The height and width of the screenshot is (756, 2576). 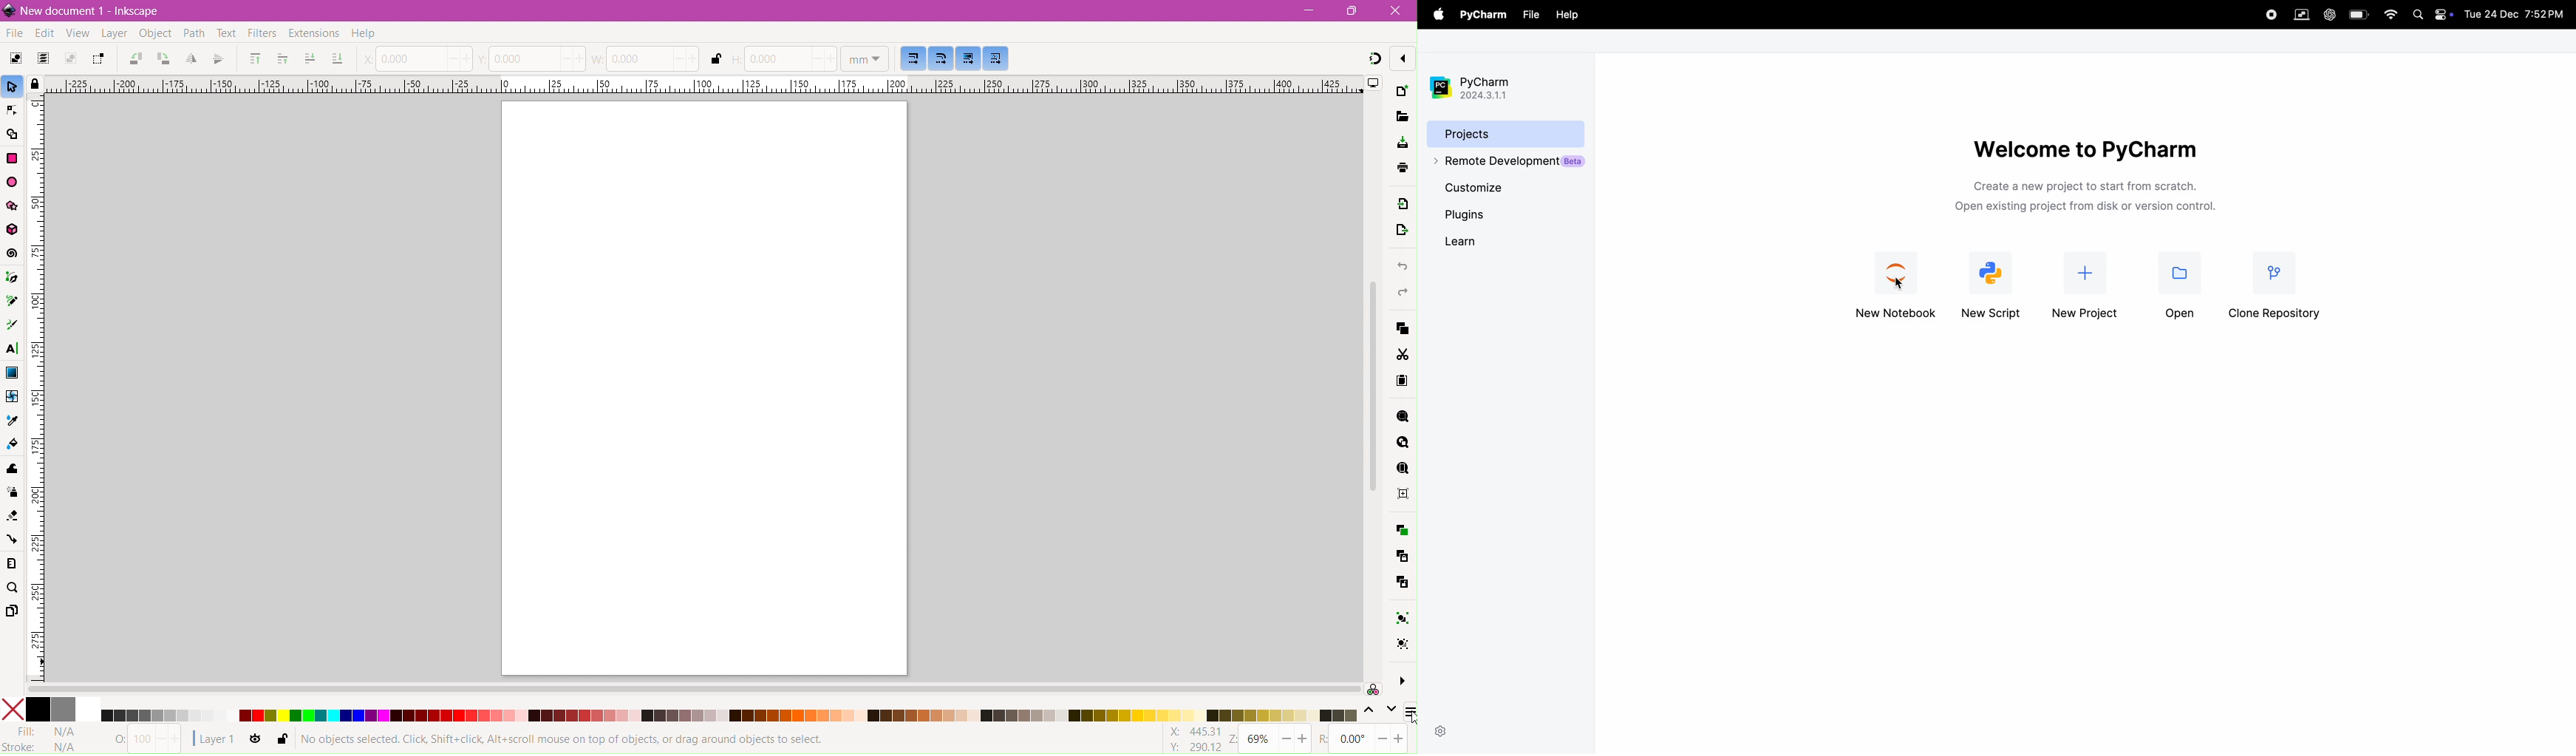 I want to click on Minimize, so click(x=1309, y=10).